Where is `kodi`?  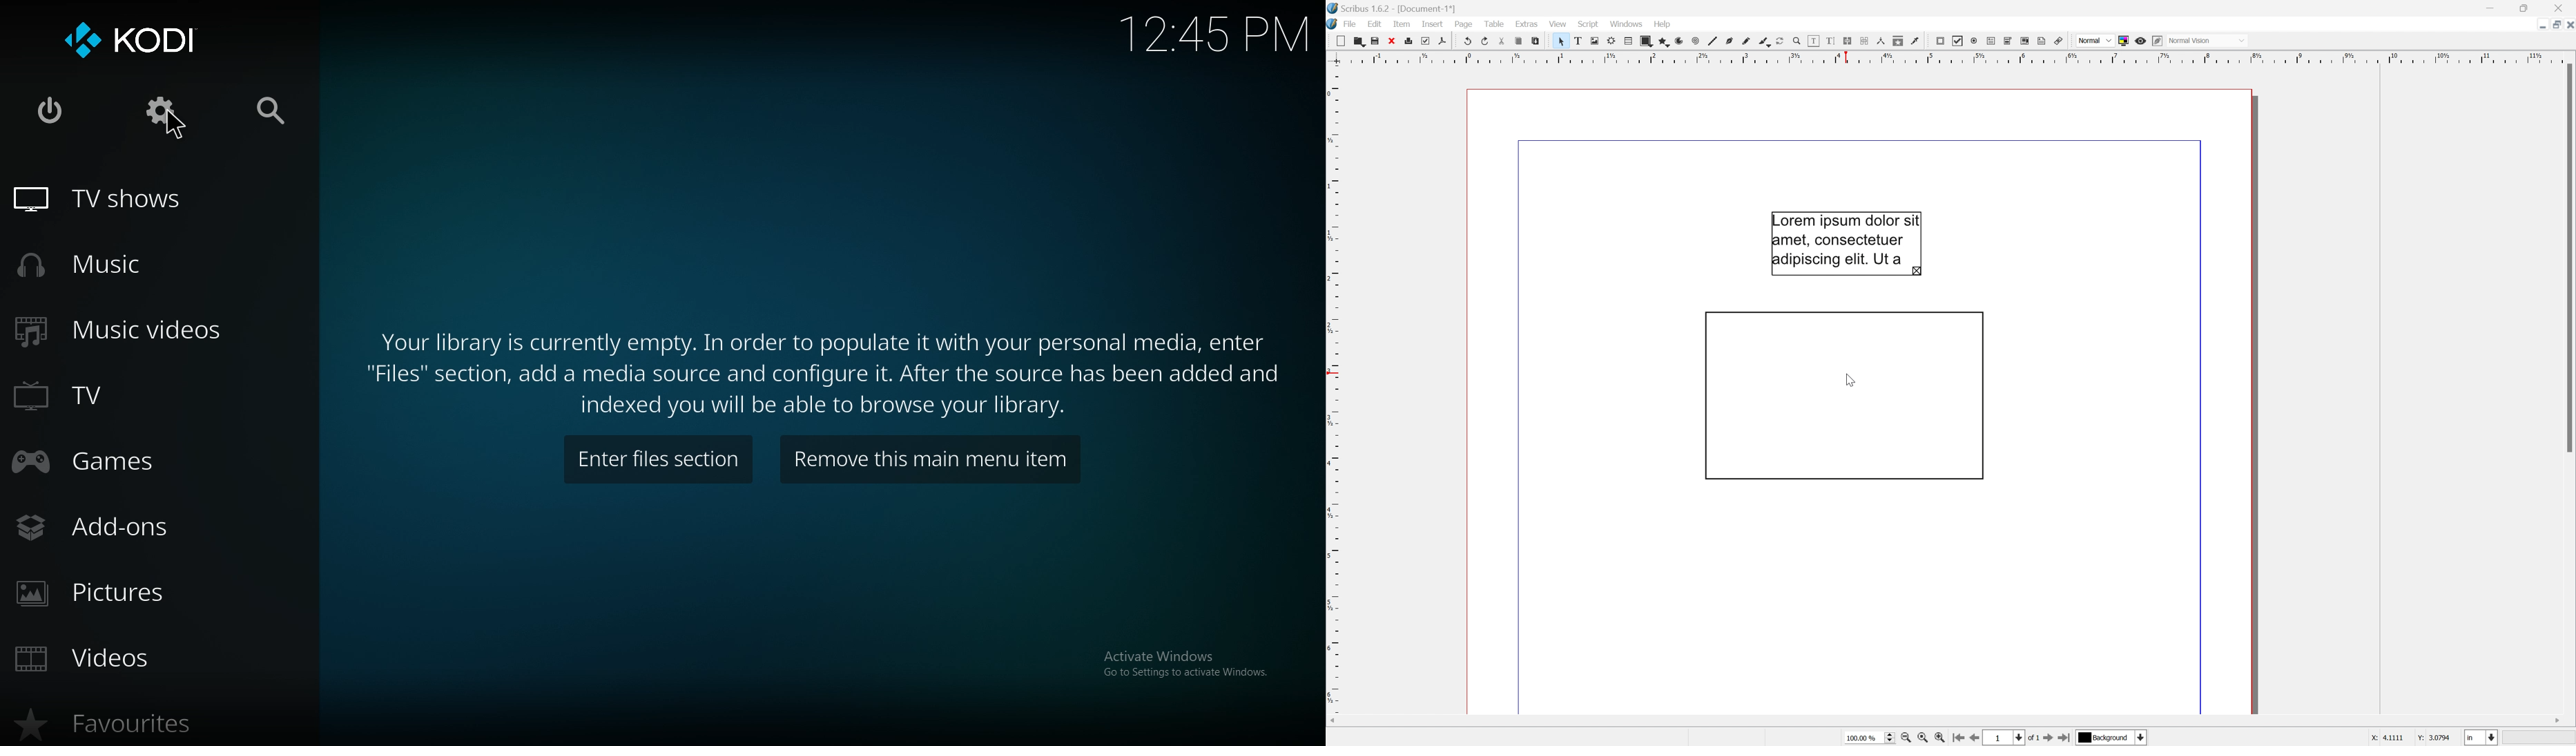 kodi is located at coordinates (133, 41).